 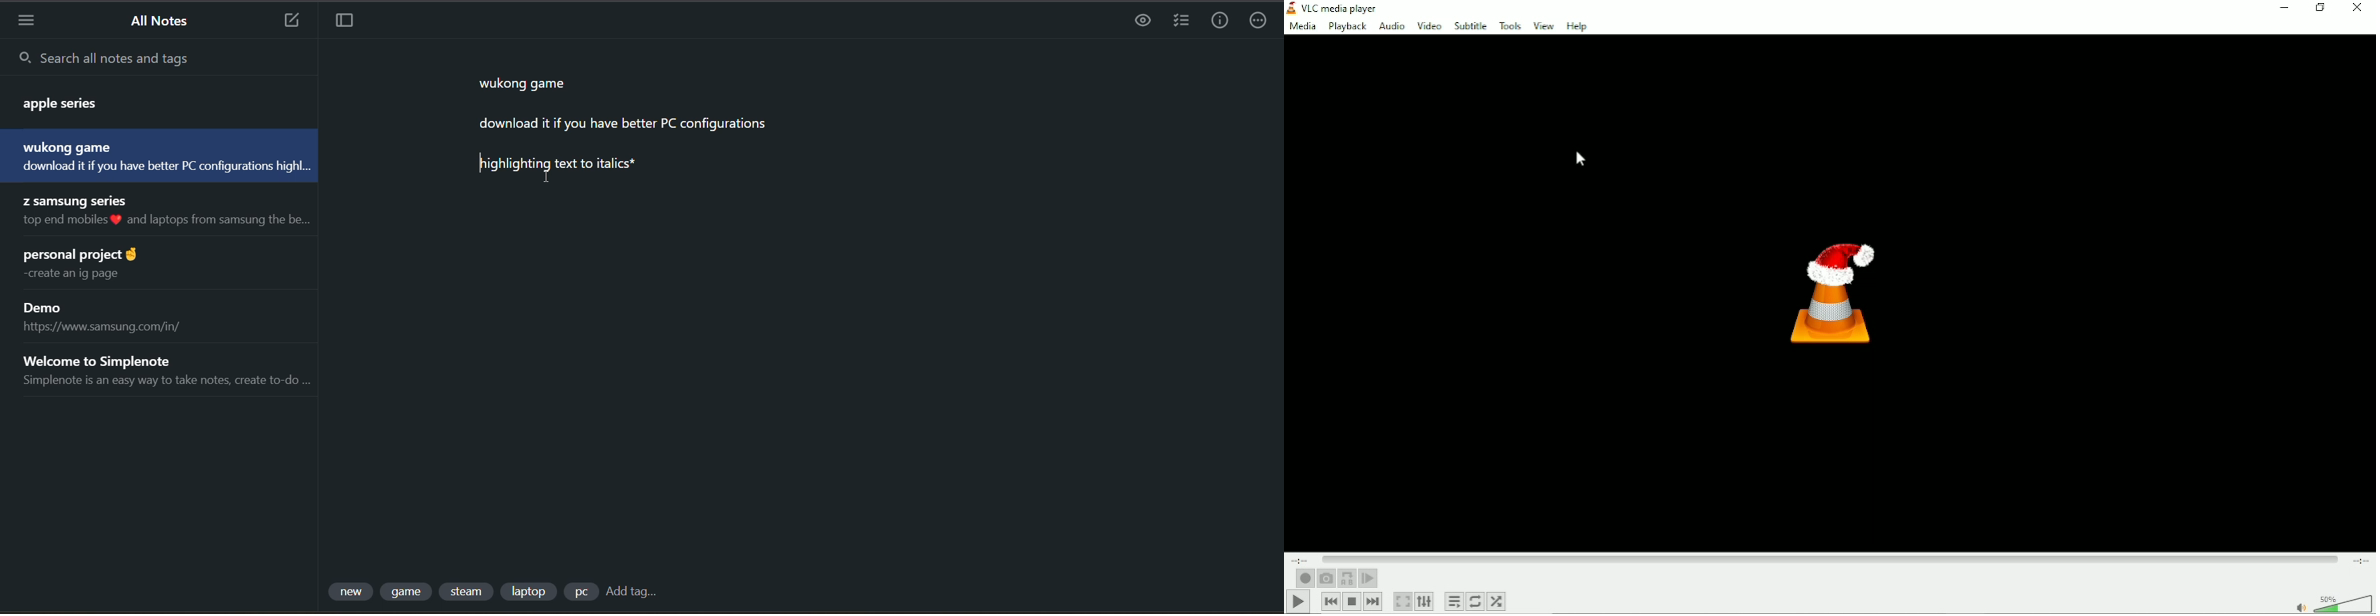 I want to click on Elapsed time, so click(x=1298, y=561).